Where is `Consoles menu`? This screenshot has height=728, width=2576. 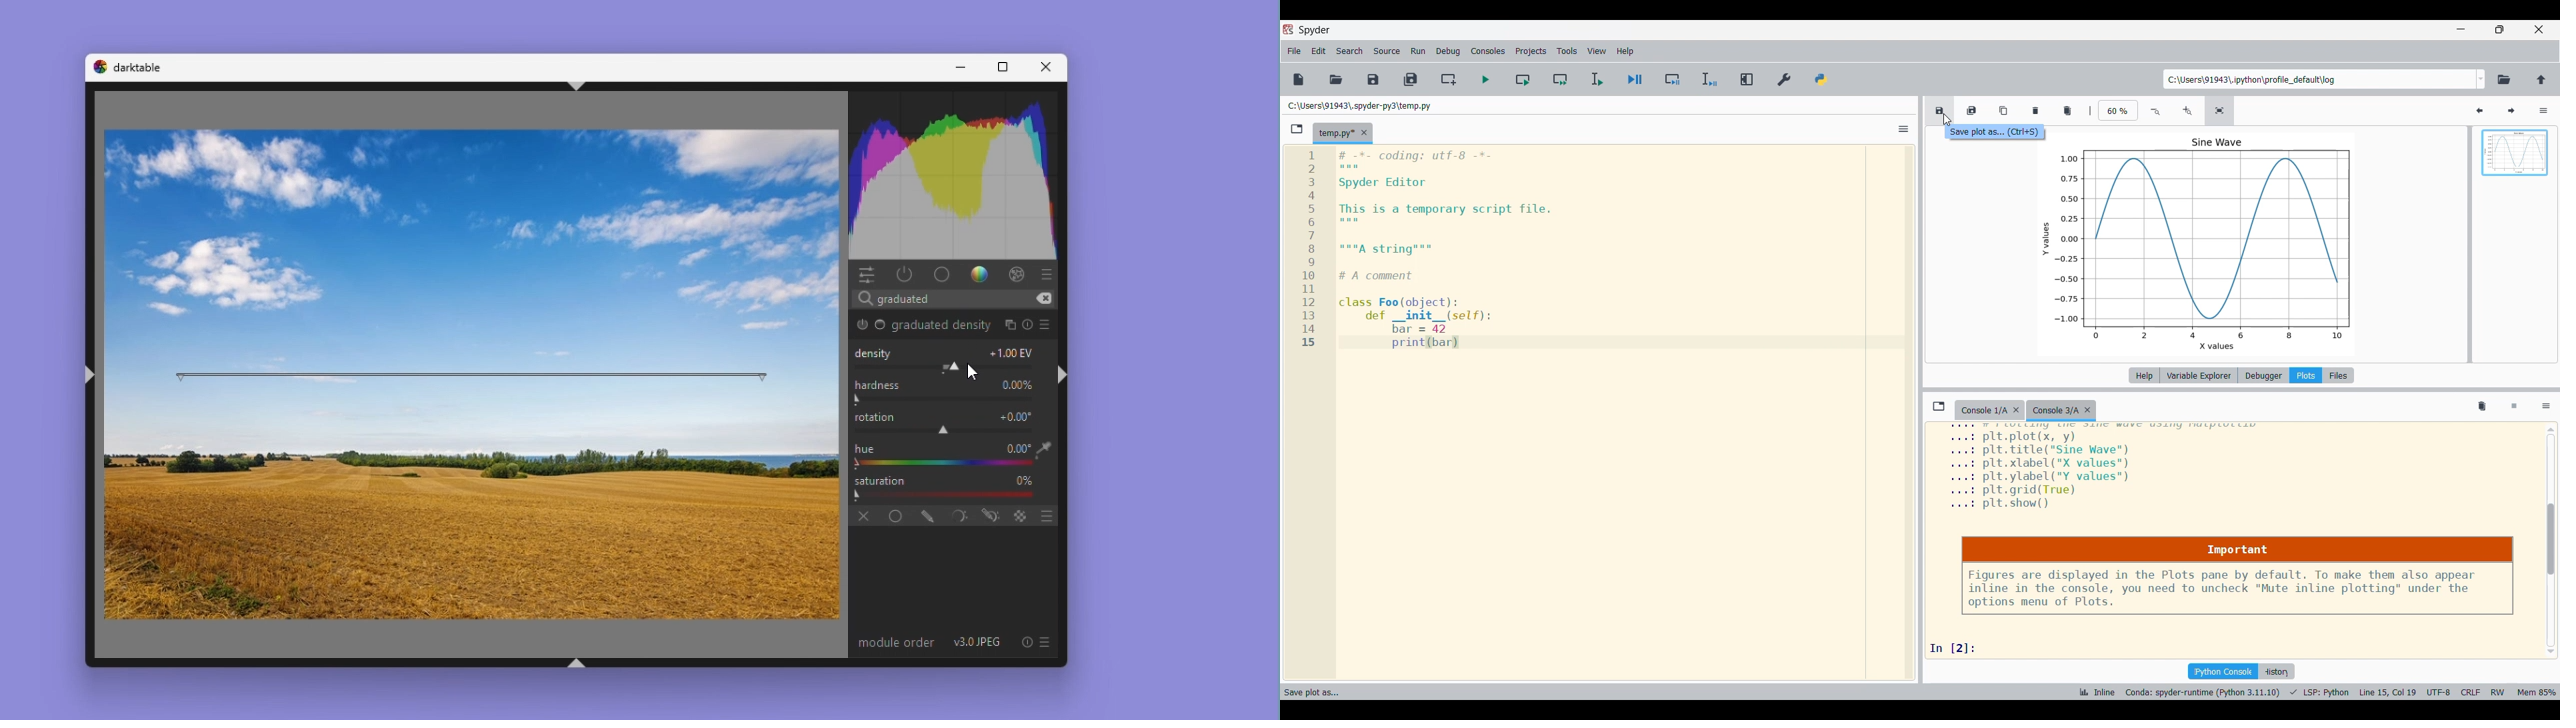
Consoles menu is located at coordinates (1488, 51).